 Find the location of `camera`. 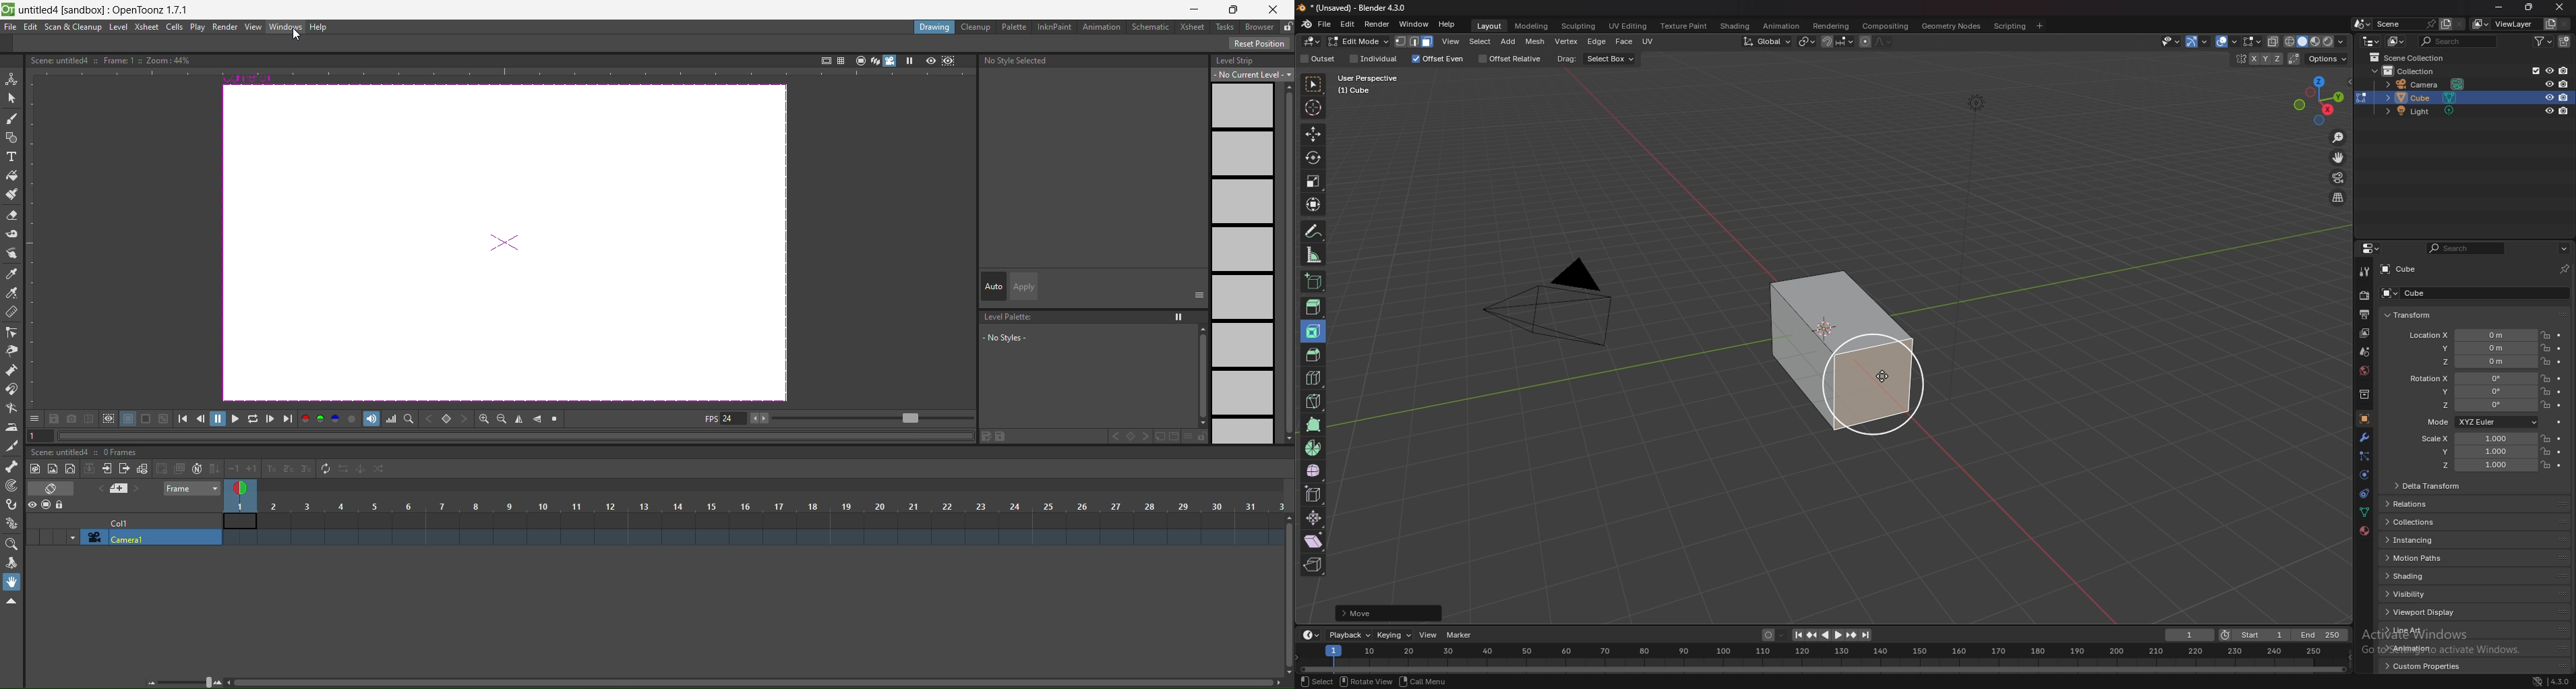

camera is located at coordinates (2427, 84).